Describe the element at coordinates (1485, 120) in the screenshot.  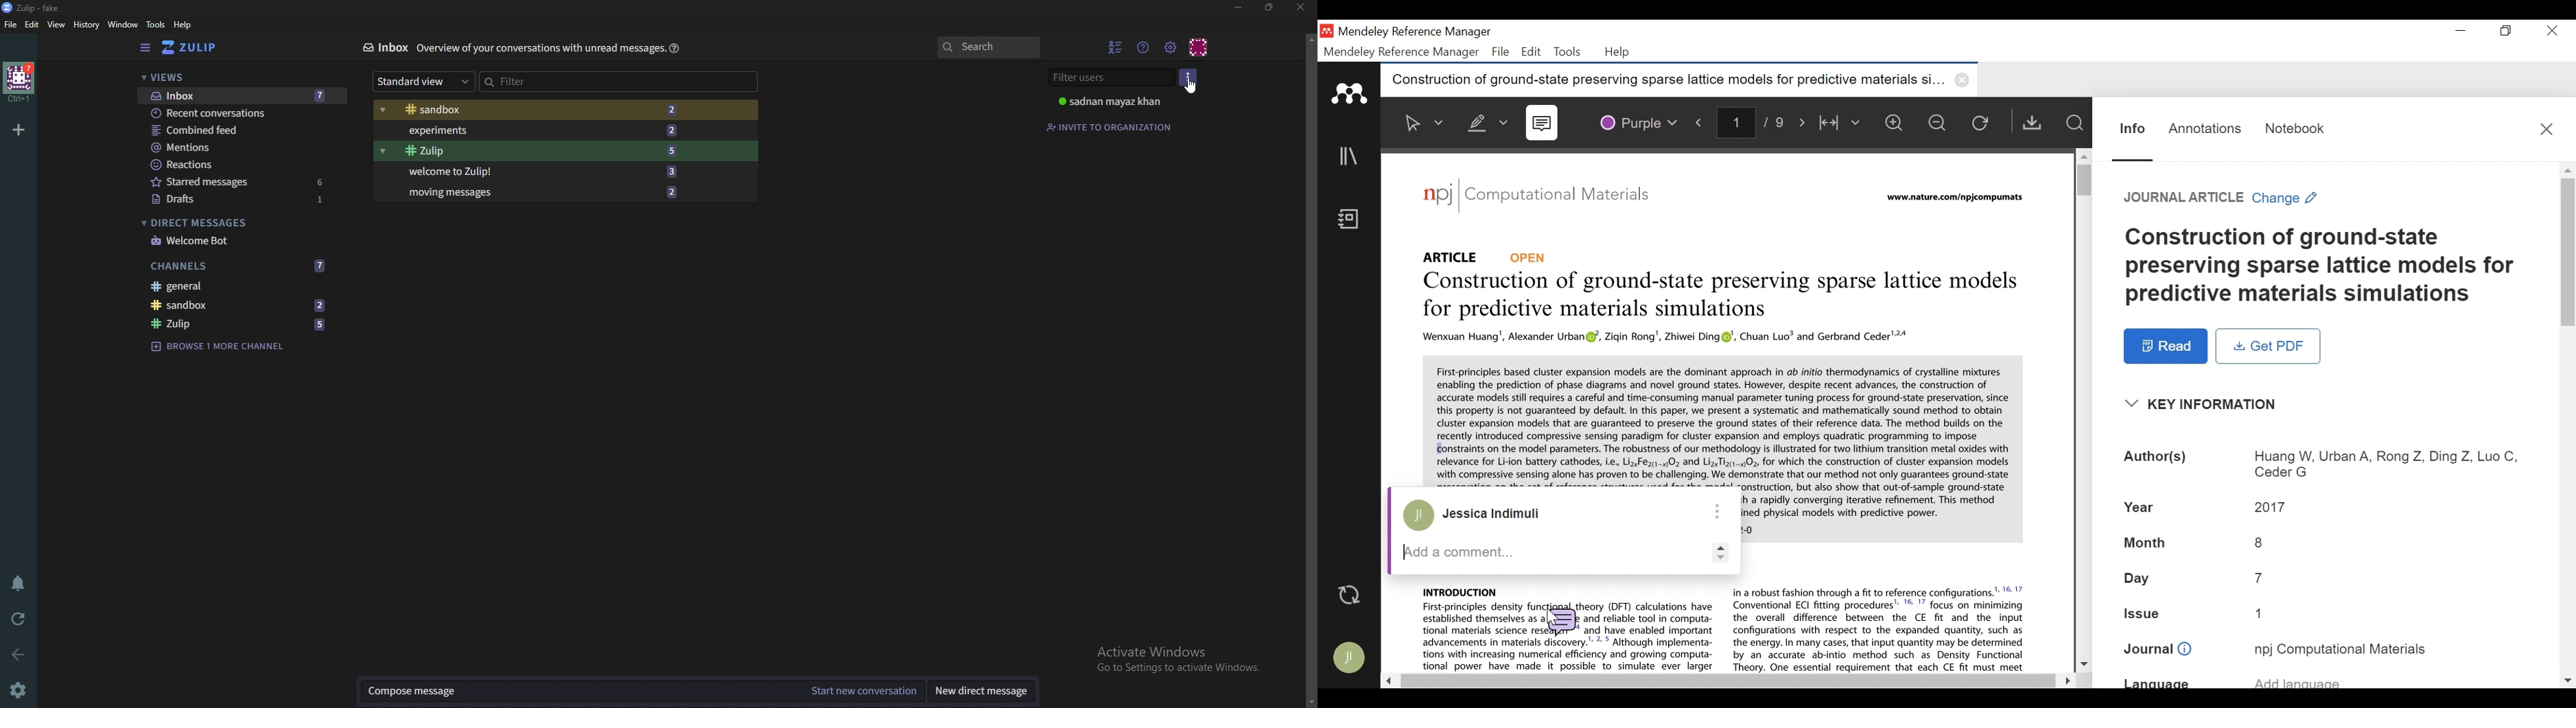
I see `Highlight` at that location.